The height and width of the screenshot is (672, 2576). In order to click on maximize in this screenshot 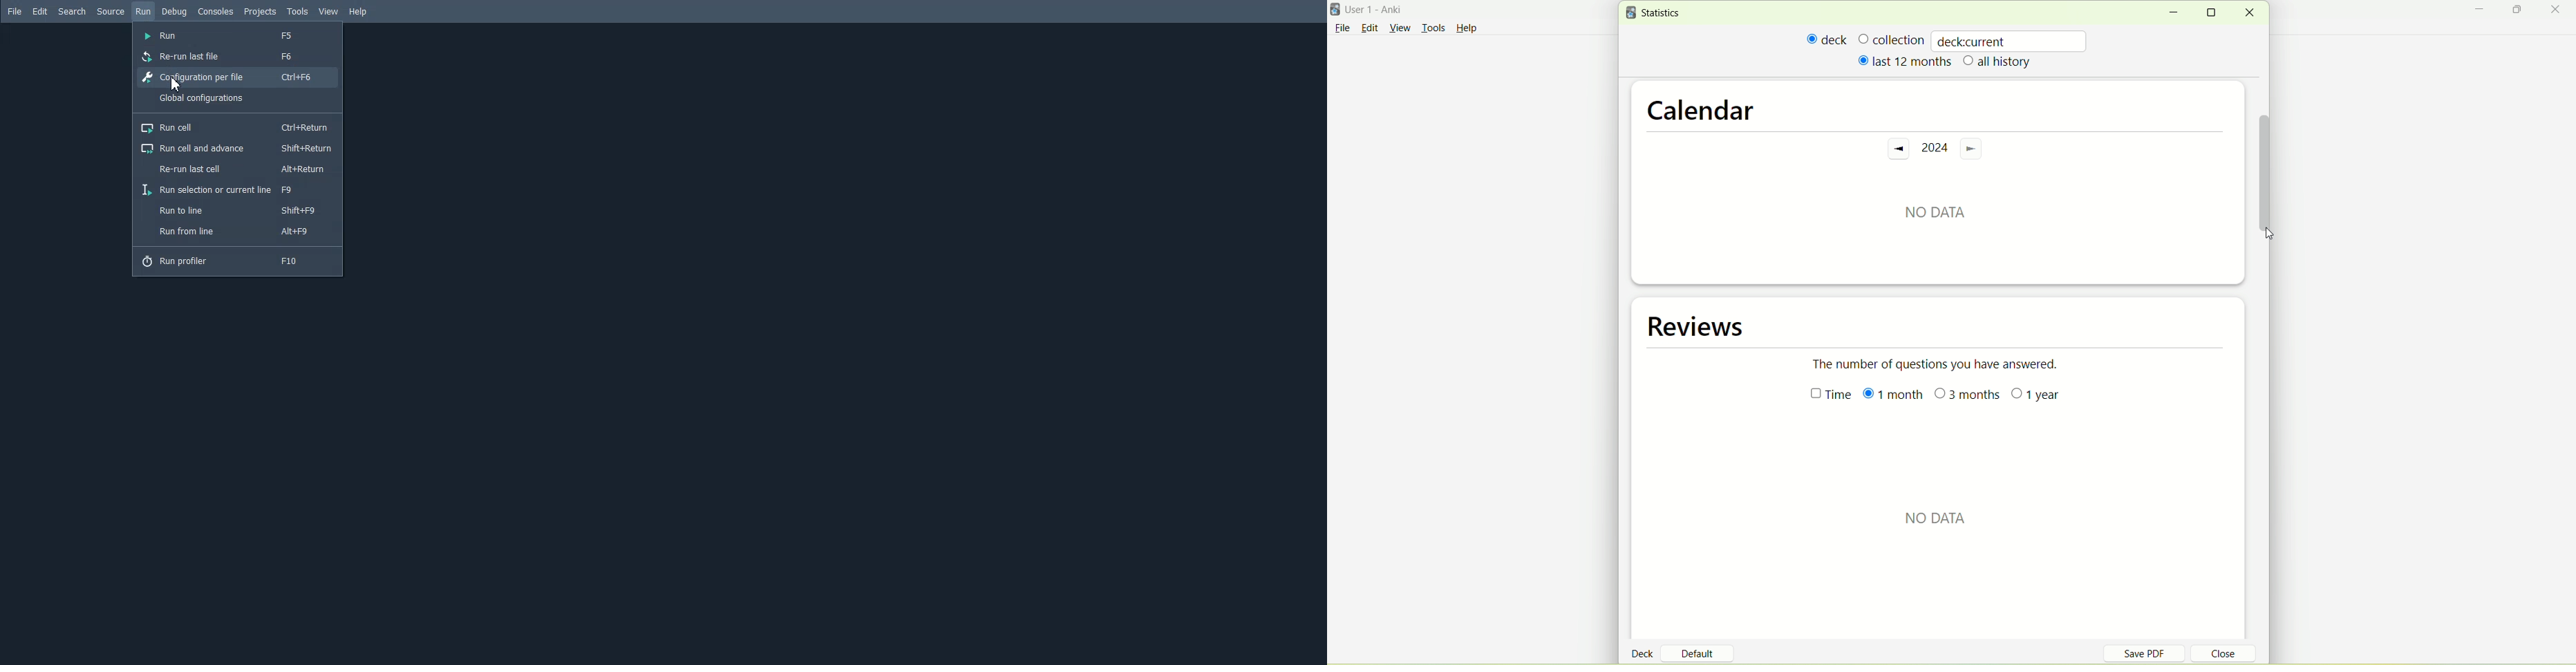, I will do `click(2216, 12)`.